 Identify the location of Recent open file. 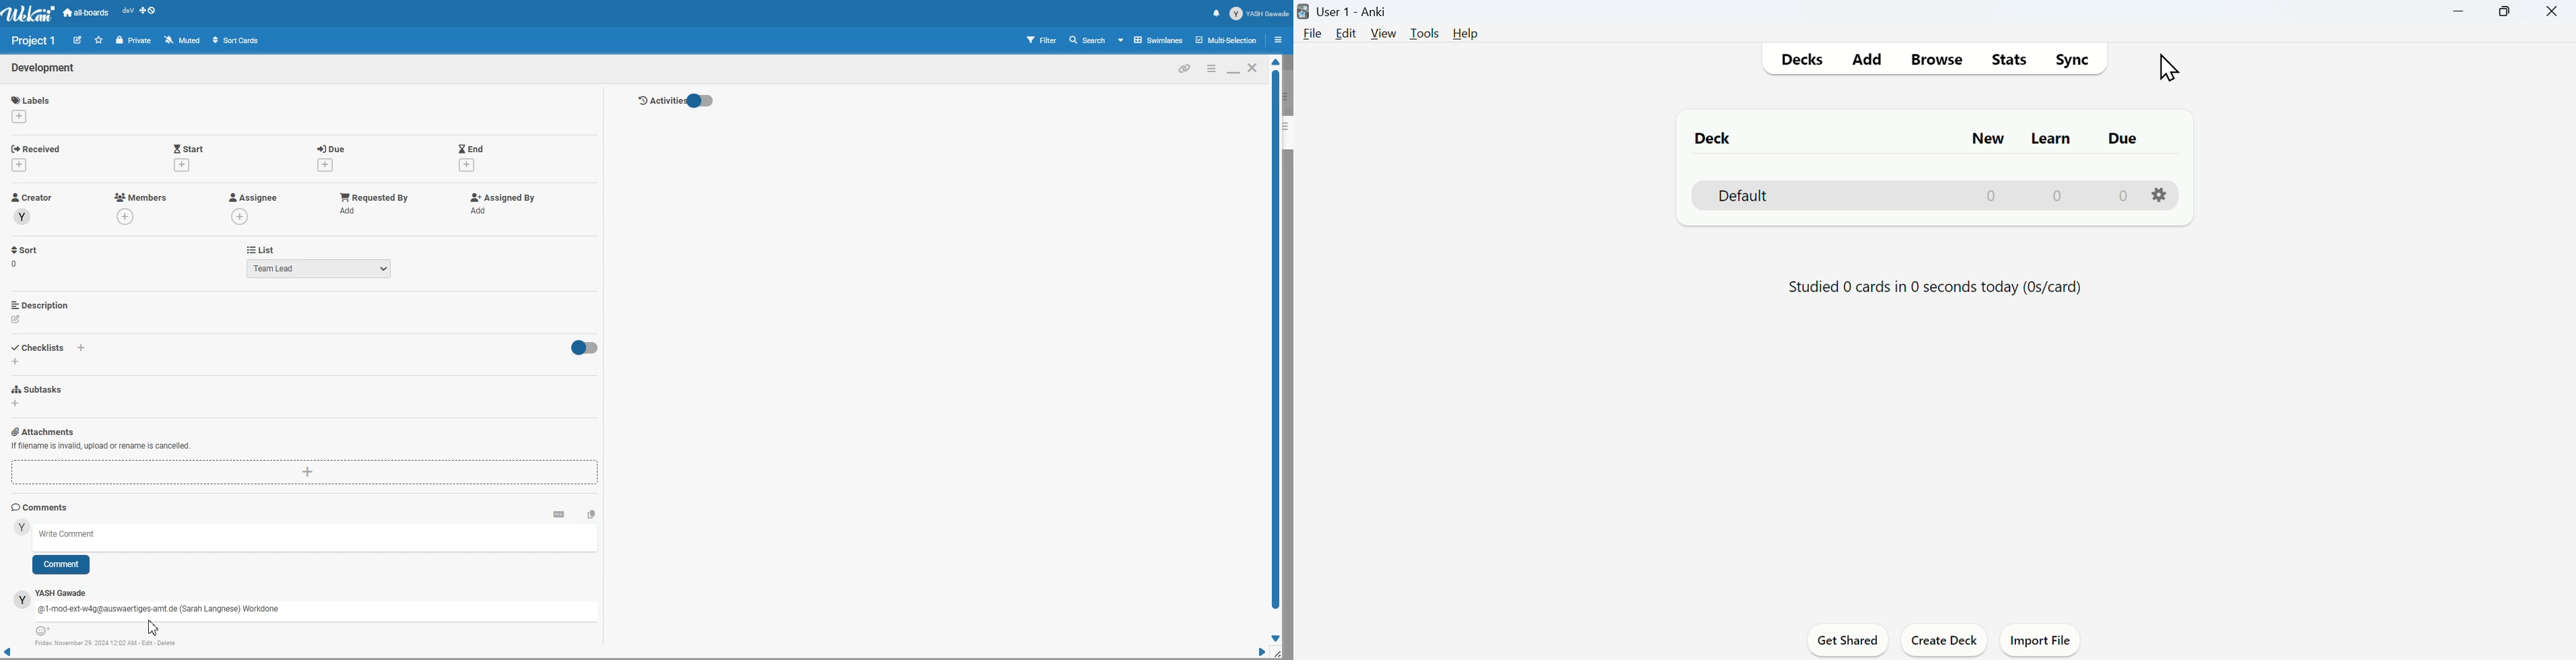
(127, 13).